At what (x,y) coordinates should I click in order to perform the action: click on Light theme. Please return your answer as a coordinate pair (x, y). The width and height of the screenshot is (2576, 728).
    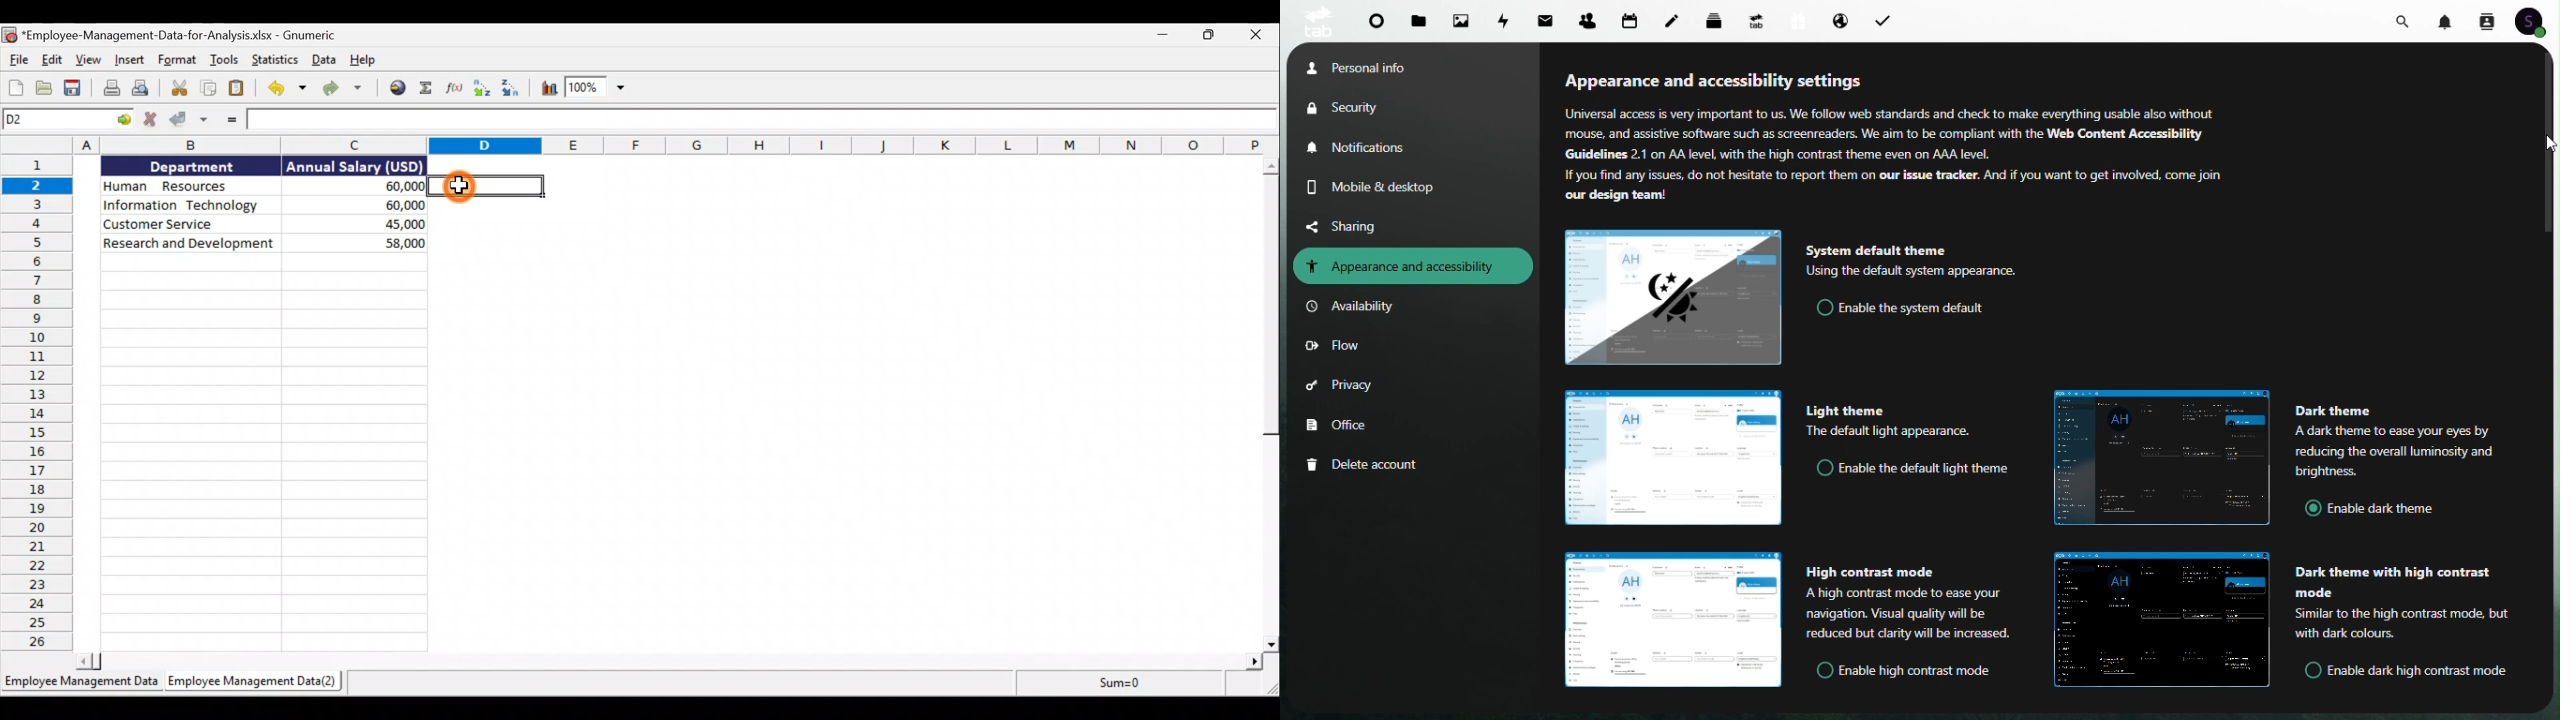
    Looking at the image, I should click on (1671, 457).